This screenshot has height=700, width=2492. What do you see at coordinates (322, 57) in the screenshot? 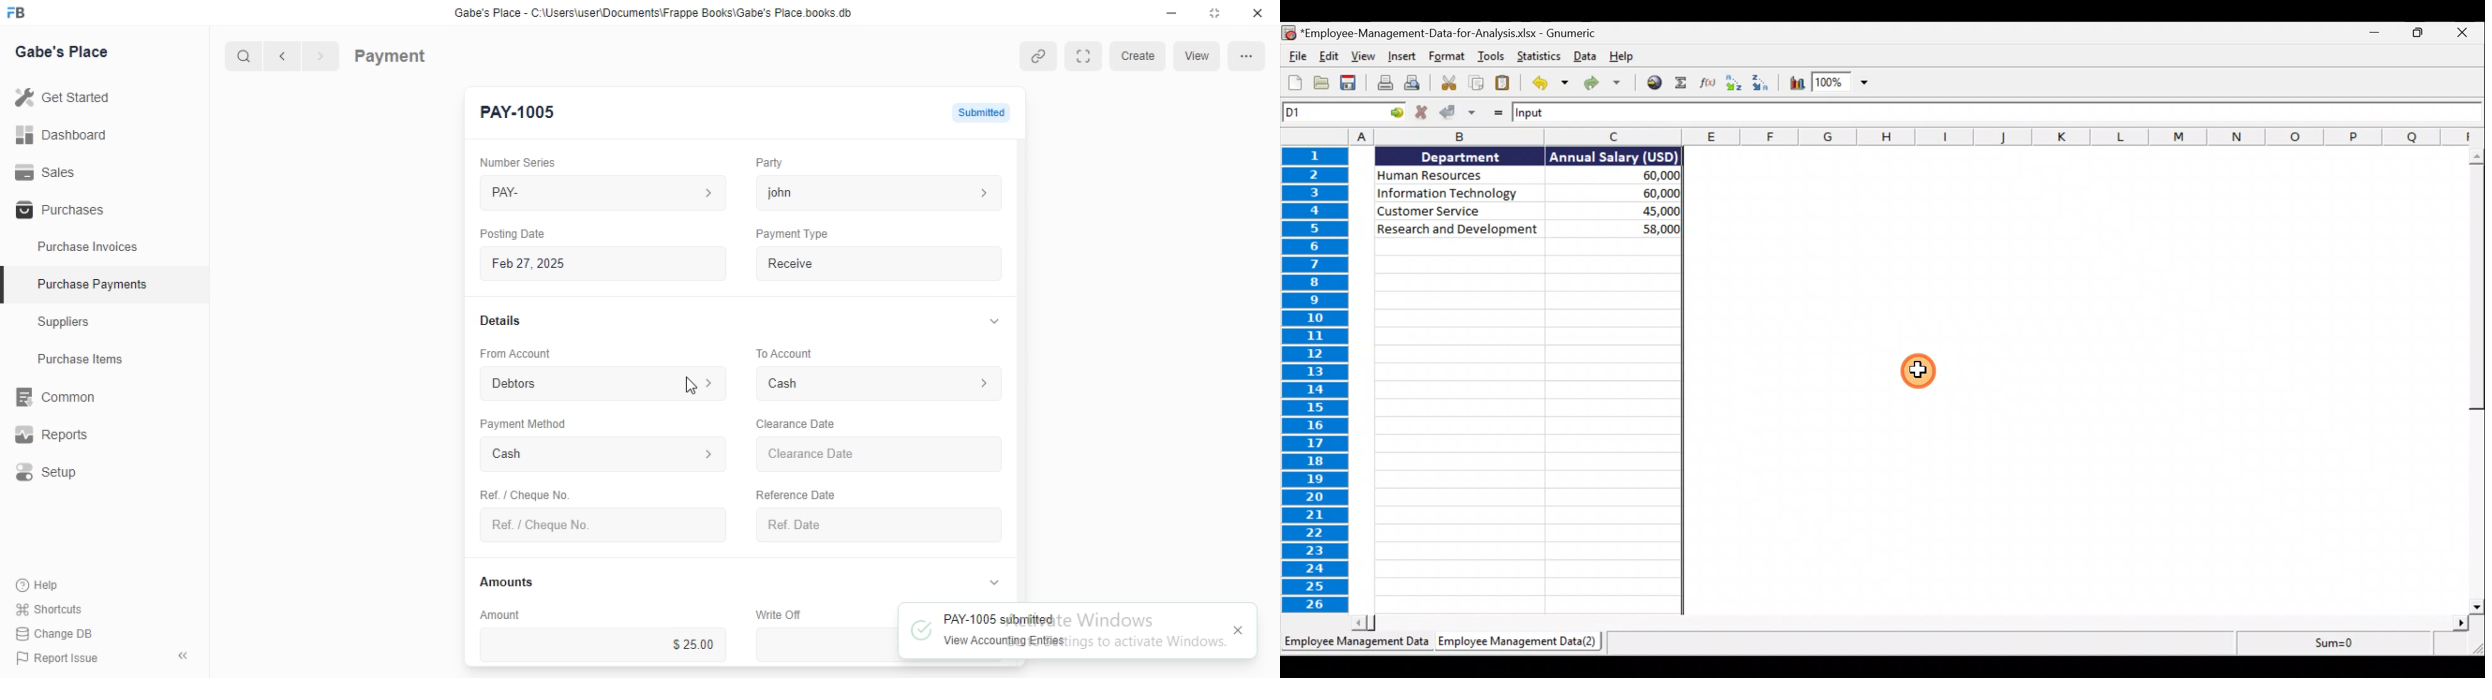
I see `navigate forward` at bounding box center [322, 57].